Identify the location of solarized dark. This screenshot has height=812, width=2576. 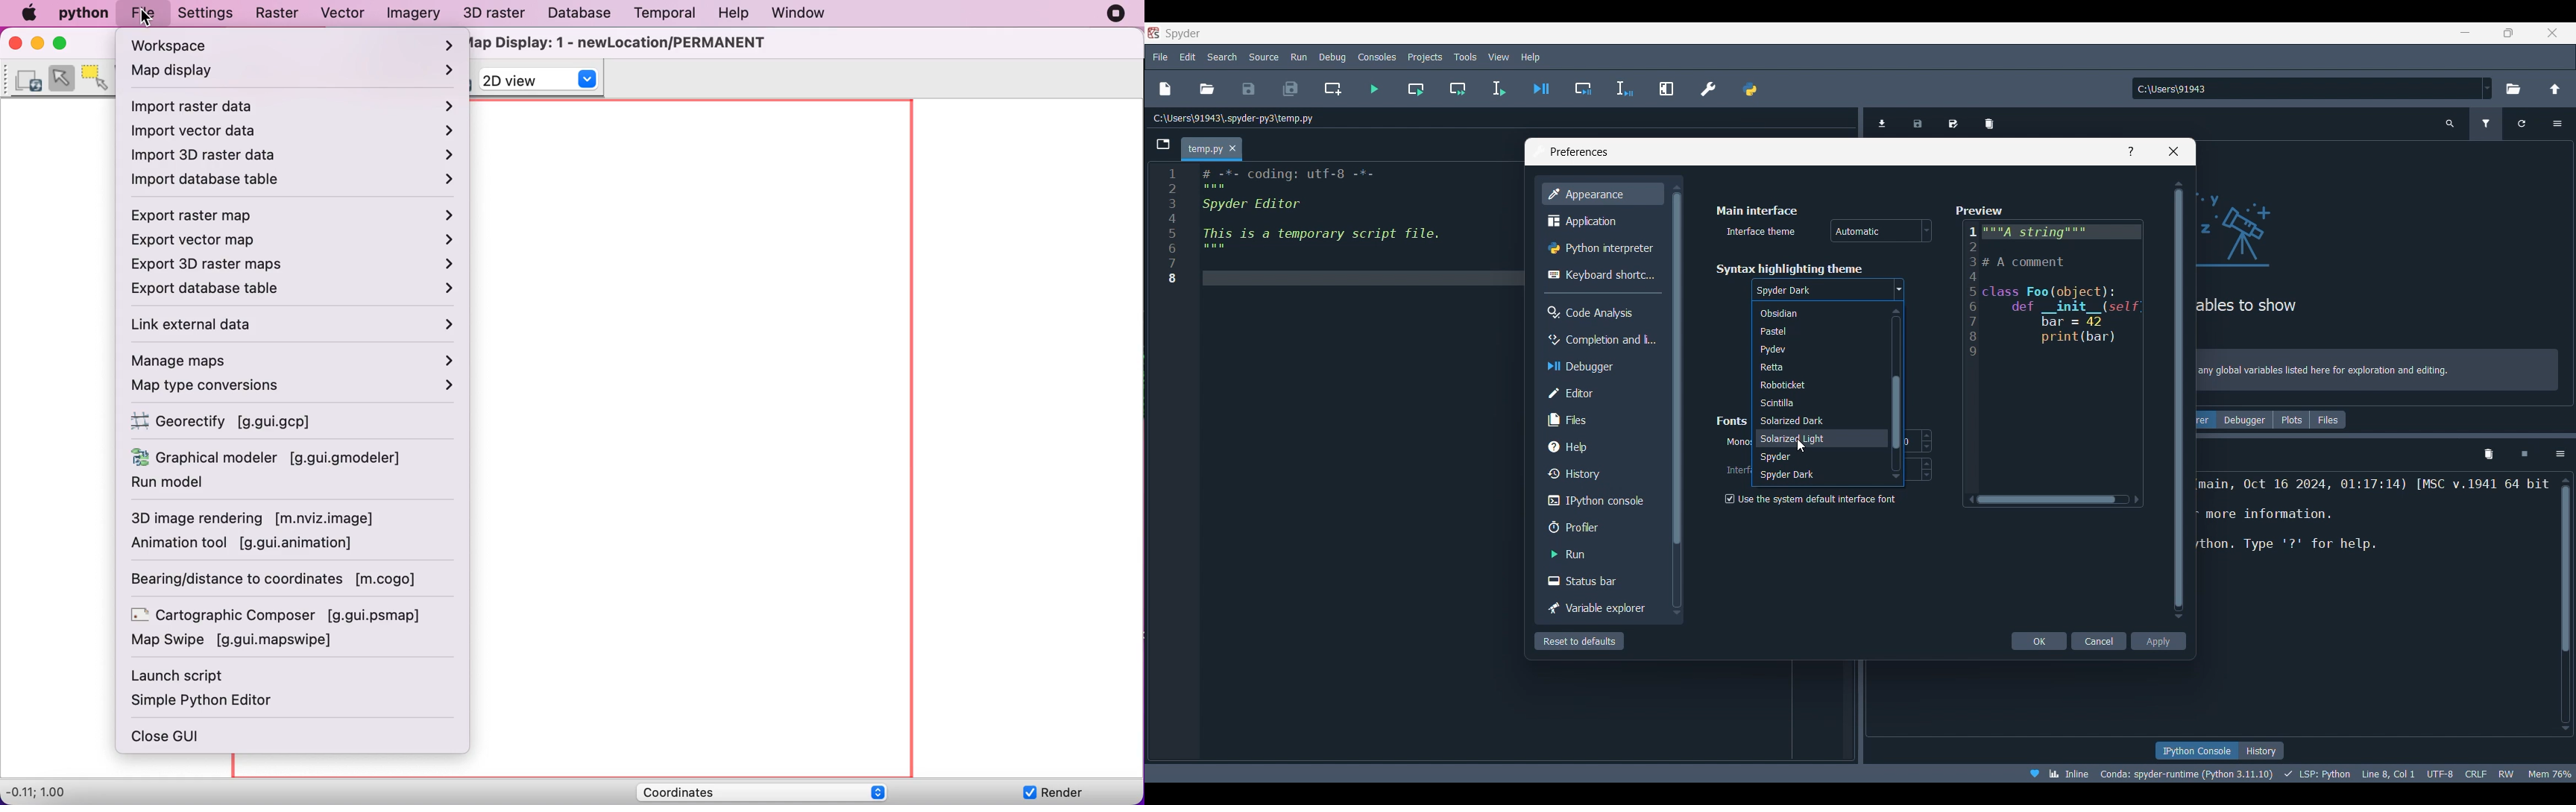
(1813, 421).